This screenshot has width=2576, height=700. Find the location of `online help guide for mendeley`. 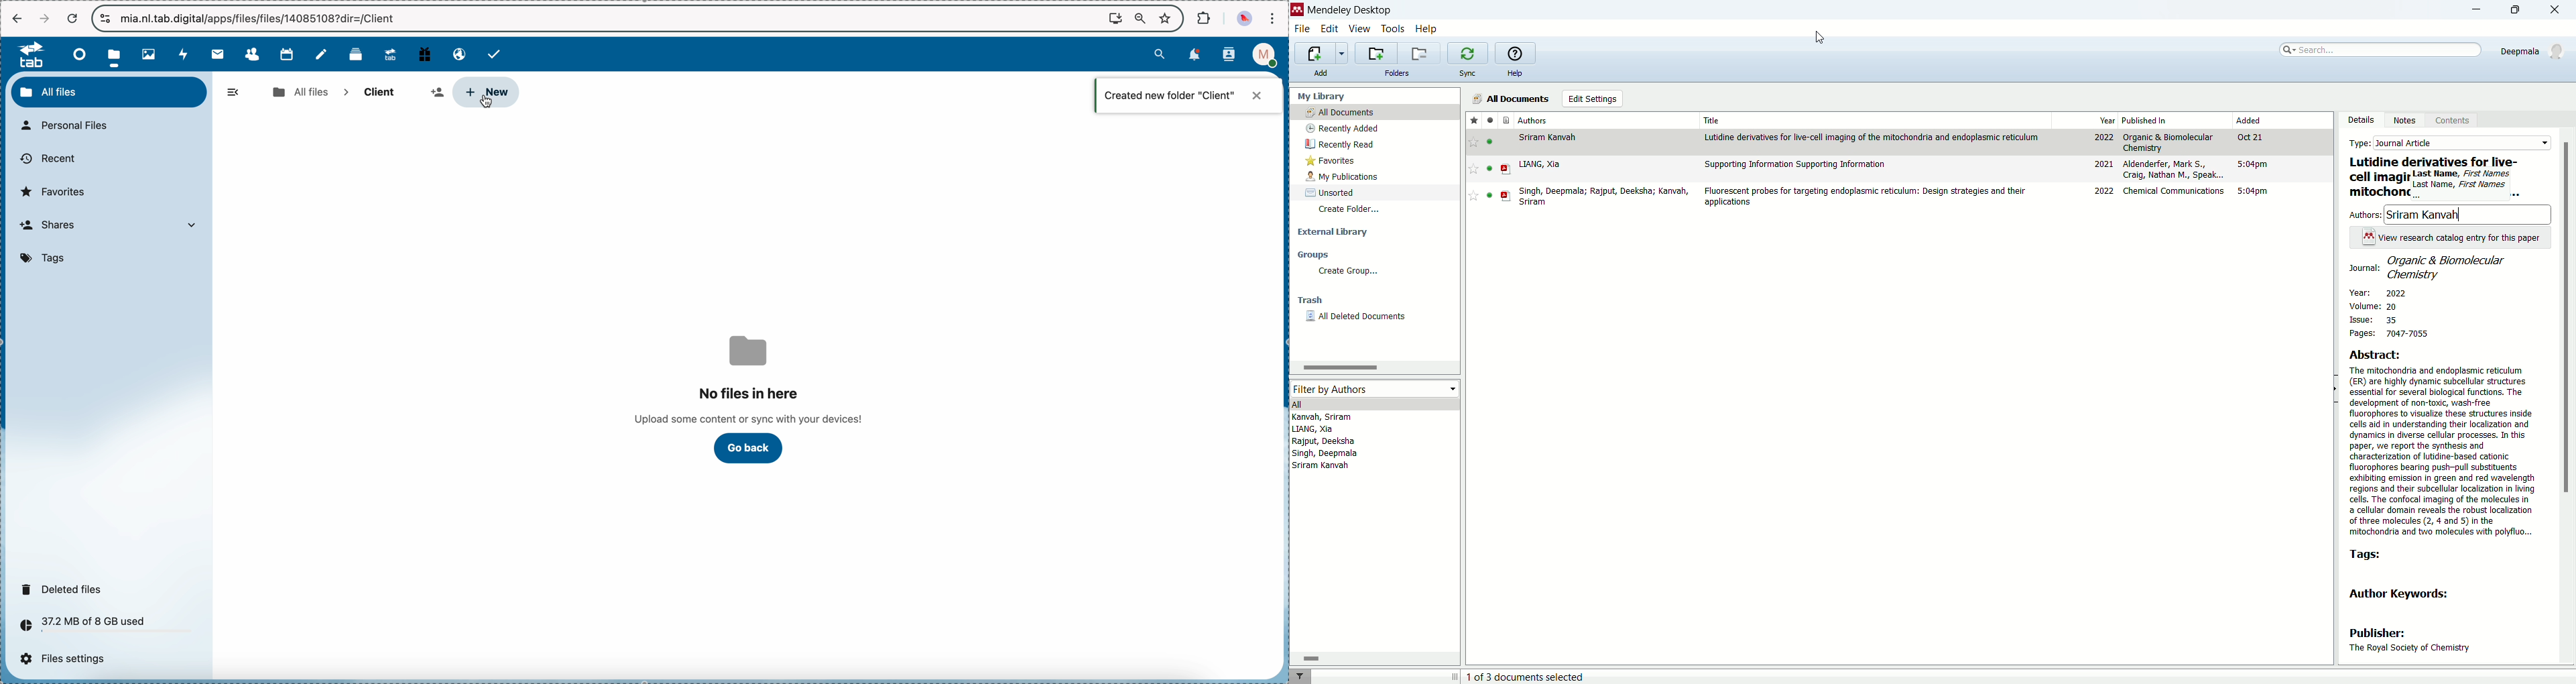

online help guide for mendeley is located at coordinates (1516, 53).